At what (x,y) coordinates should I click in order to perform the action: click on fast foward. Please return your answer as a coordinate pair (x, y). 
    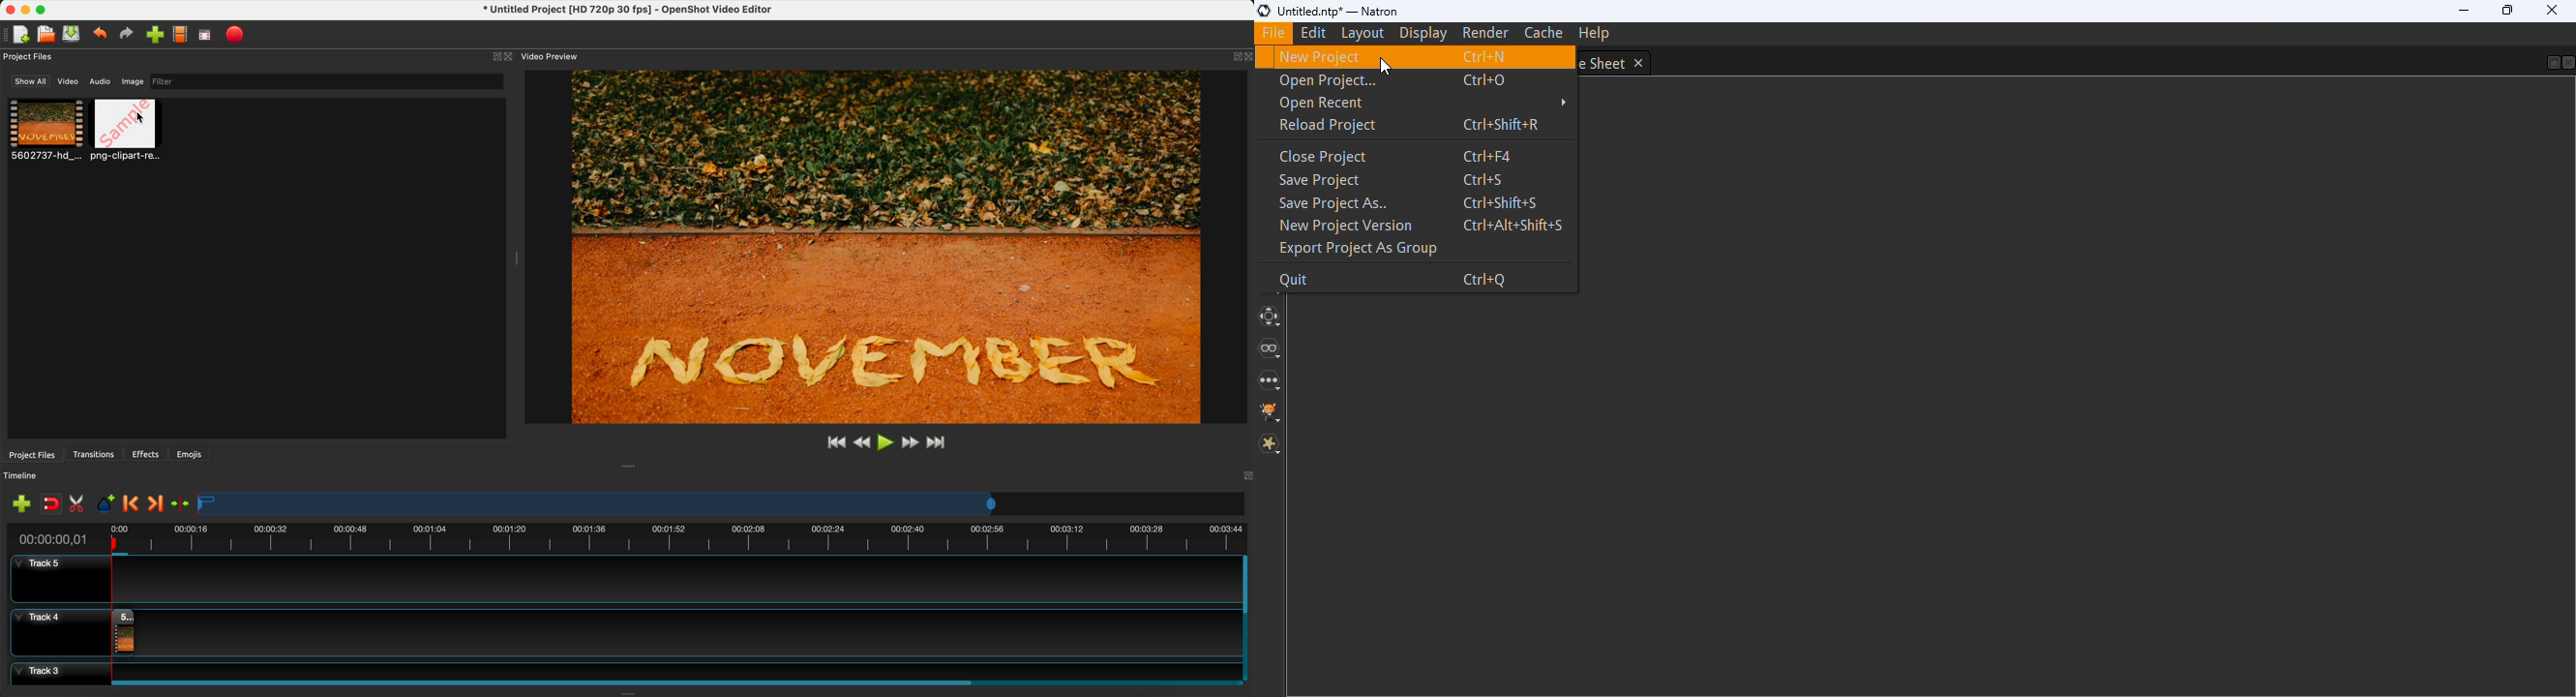
    Looking at the image, I should click on (910, 444).